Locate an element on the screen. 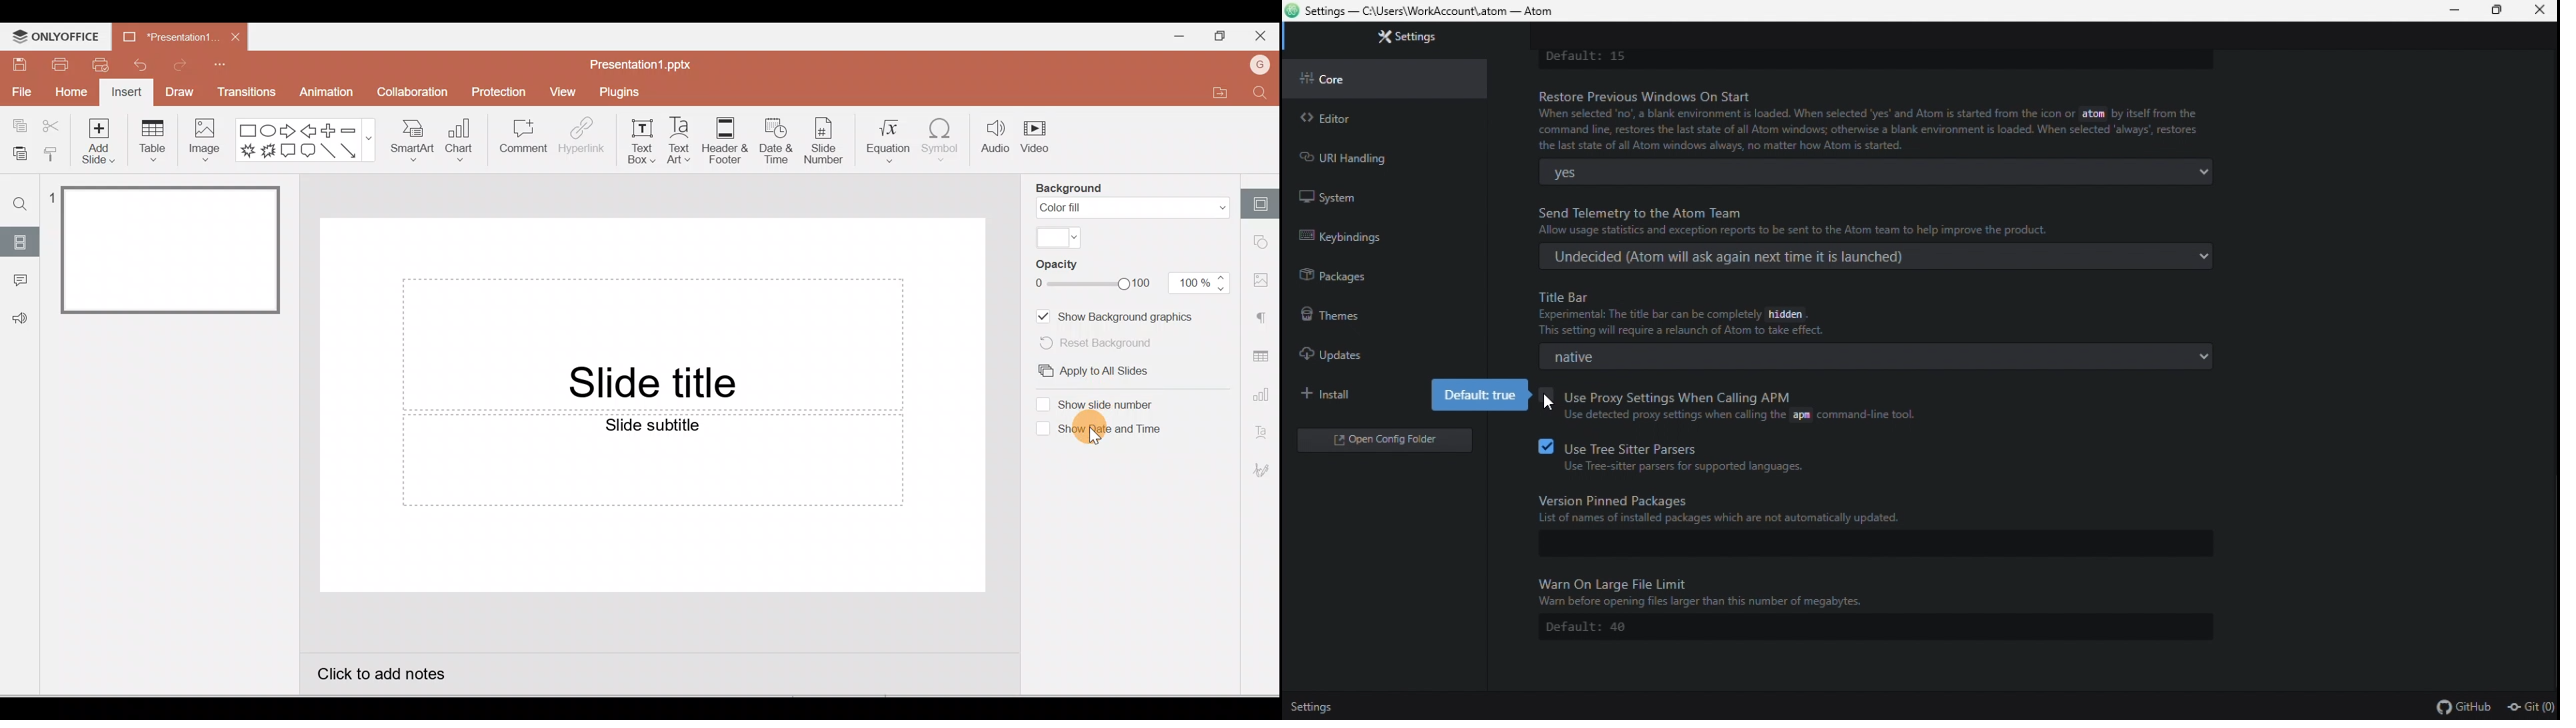 The height and width of the screenshot is (728, 2576). Signature settings is located at coordinates (1263, 473).